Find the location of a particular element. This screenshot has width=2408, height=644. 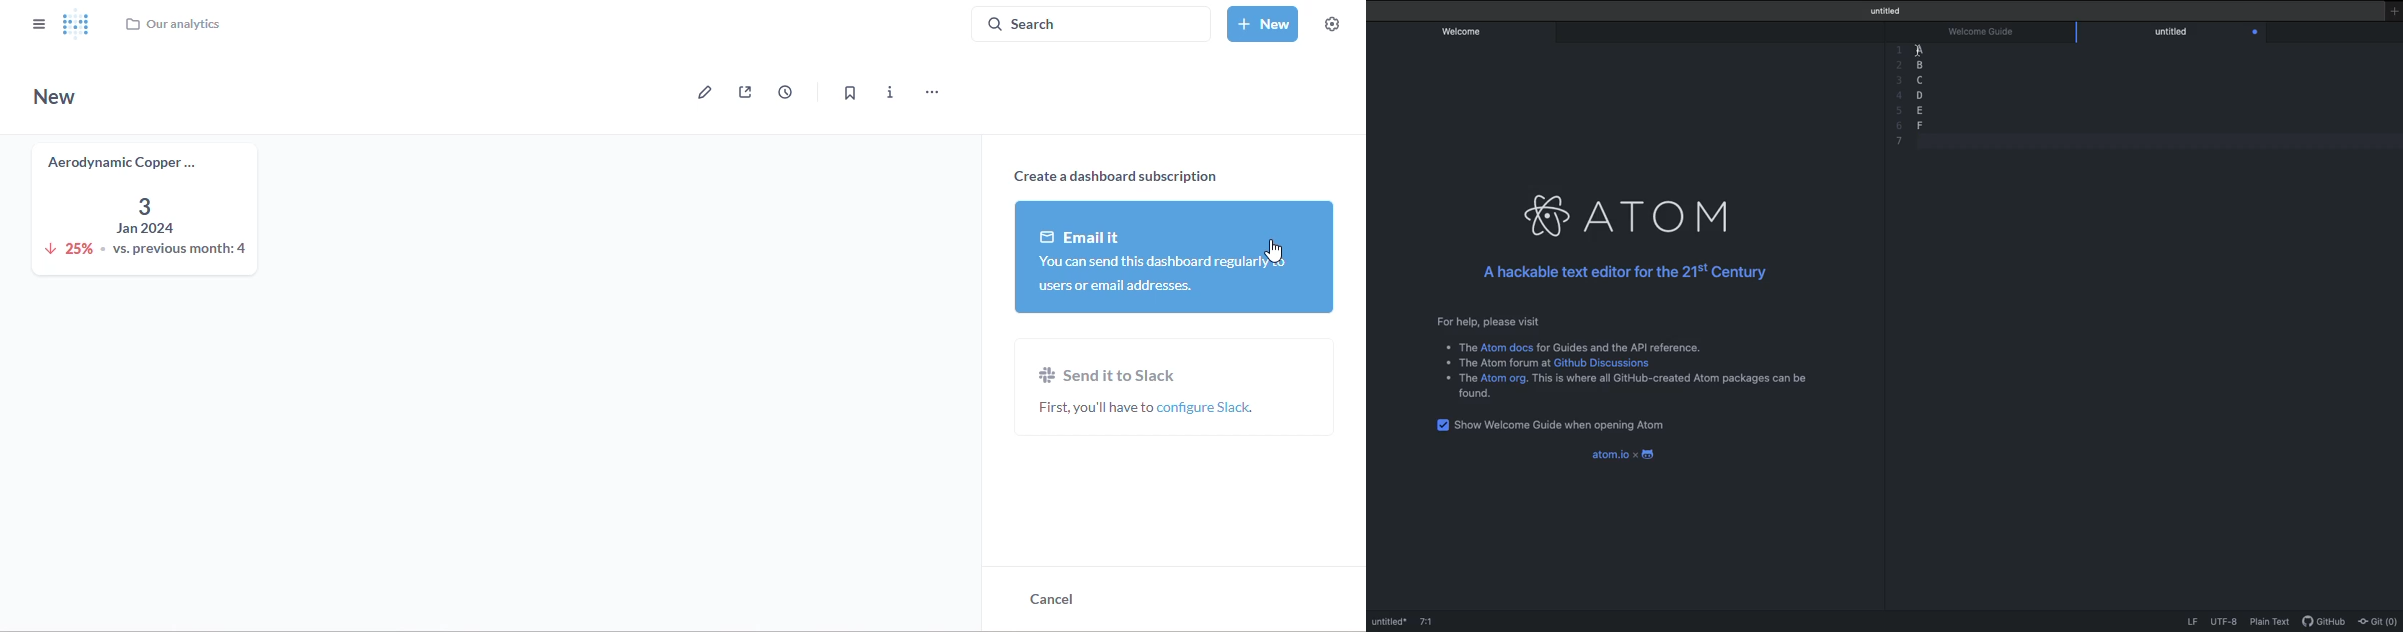

4 is located at coordinates (1897, 95).